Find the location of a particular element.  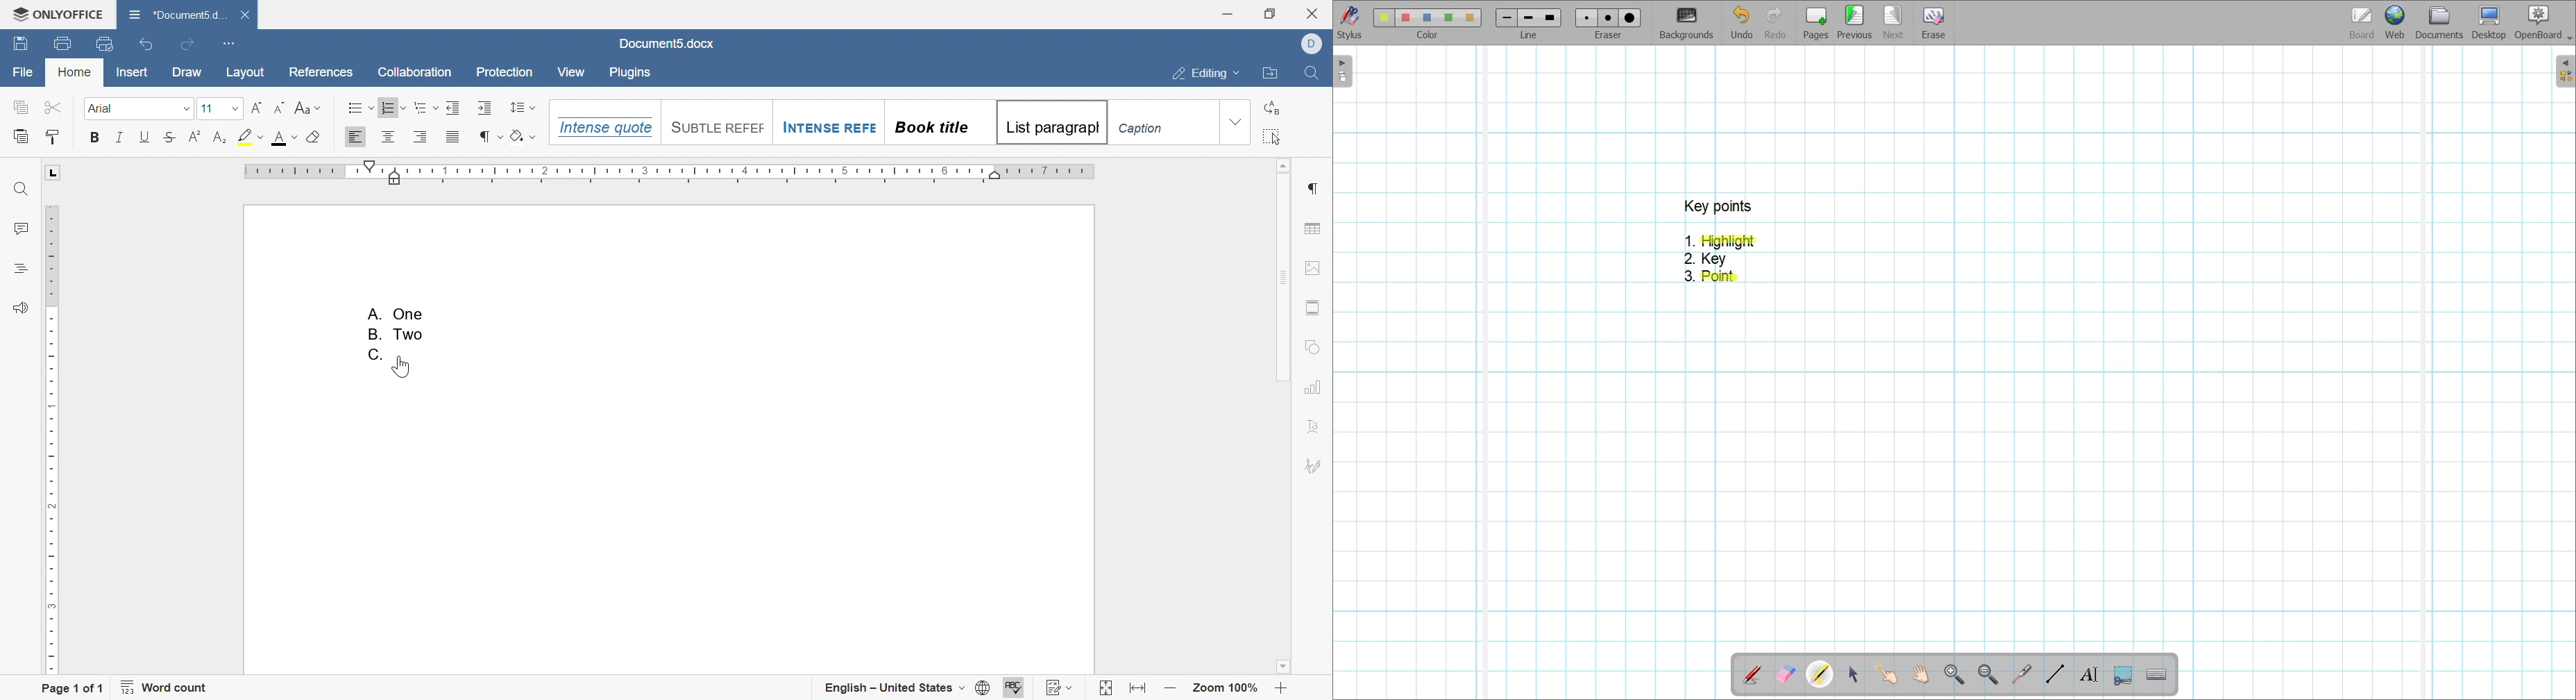

Increase Indent is located at coordinates (452, 107).